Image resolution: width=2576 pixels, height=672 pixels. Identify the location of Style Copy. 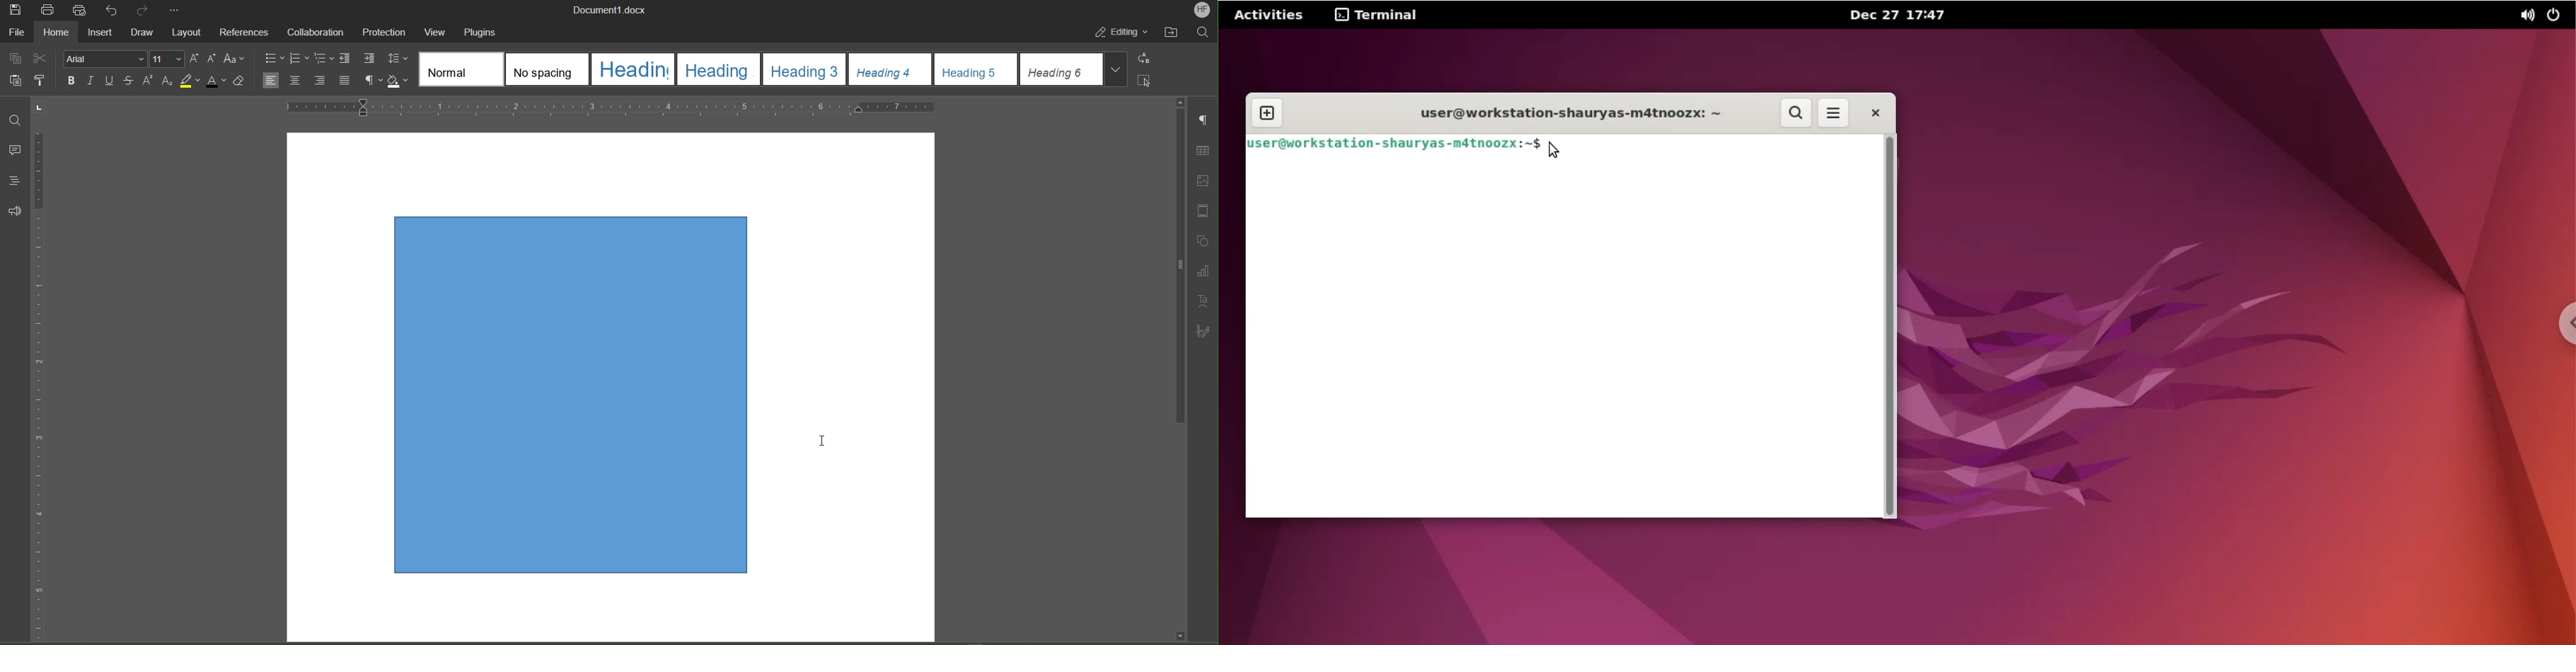
(42, 83).